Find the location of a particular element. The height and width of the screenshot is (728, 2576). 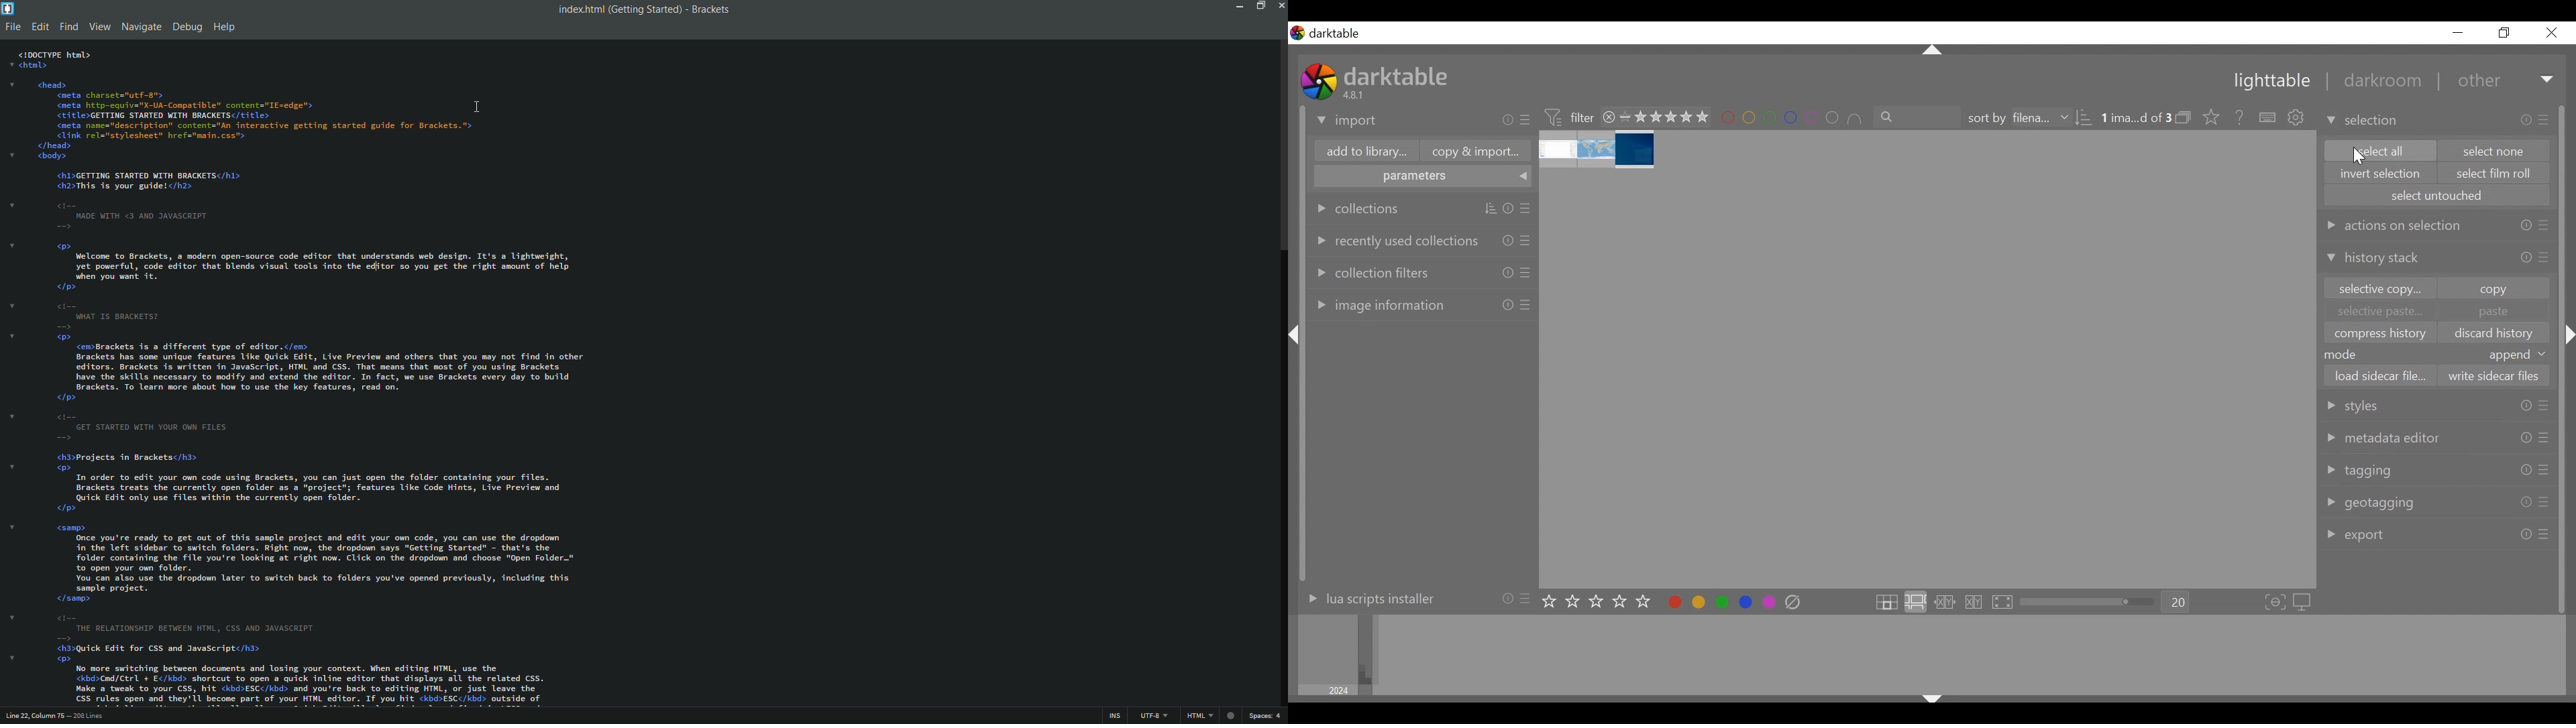

invert selection is located at coordinates (2381, 174).